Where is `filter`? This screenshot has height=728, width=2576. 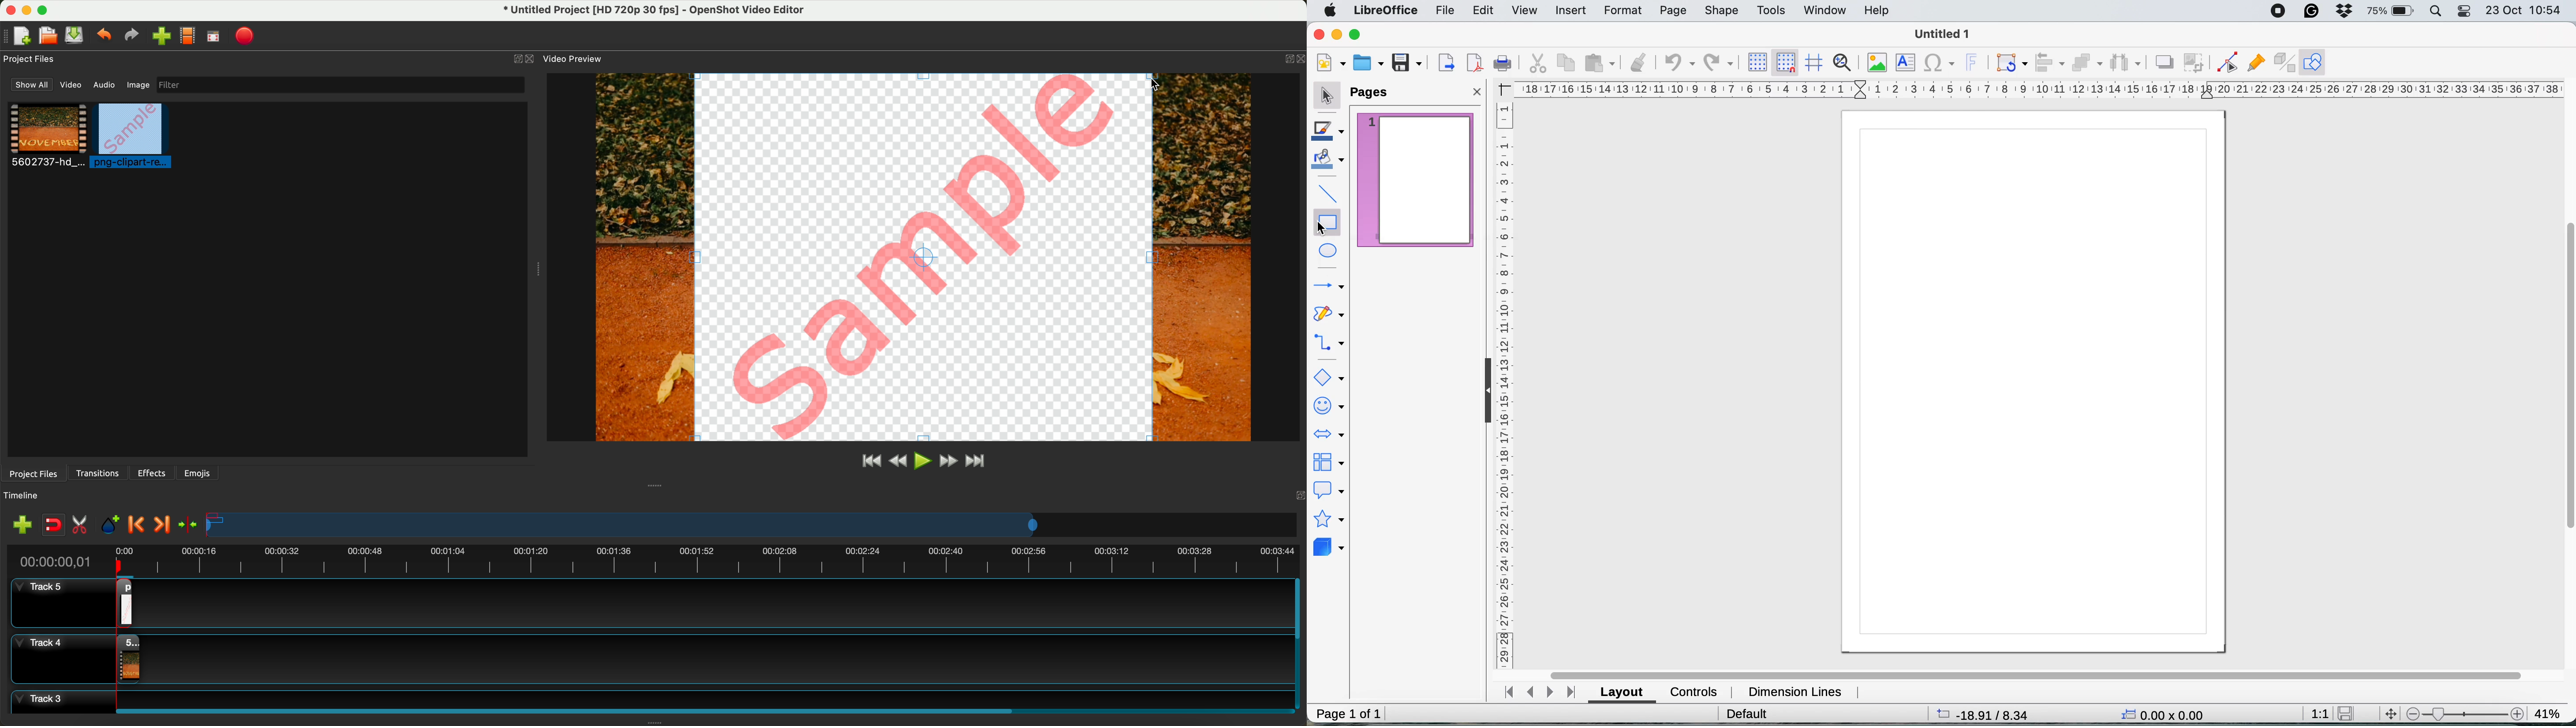
filter is located at coordinates (338, 84).